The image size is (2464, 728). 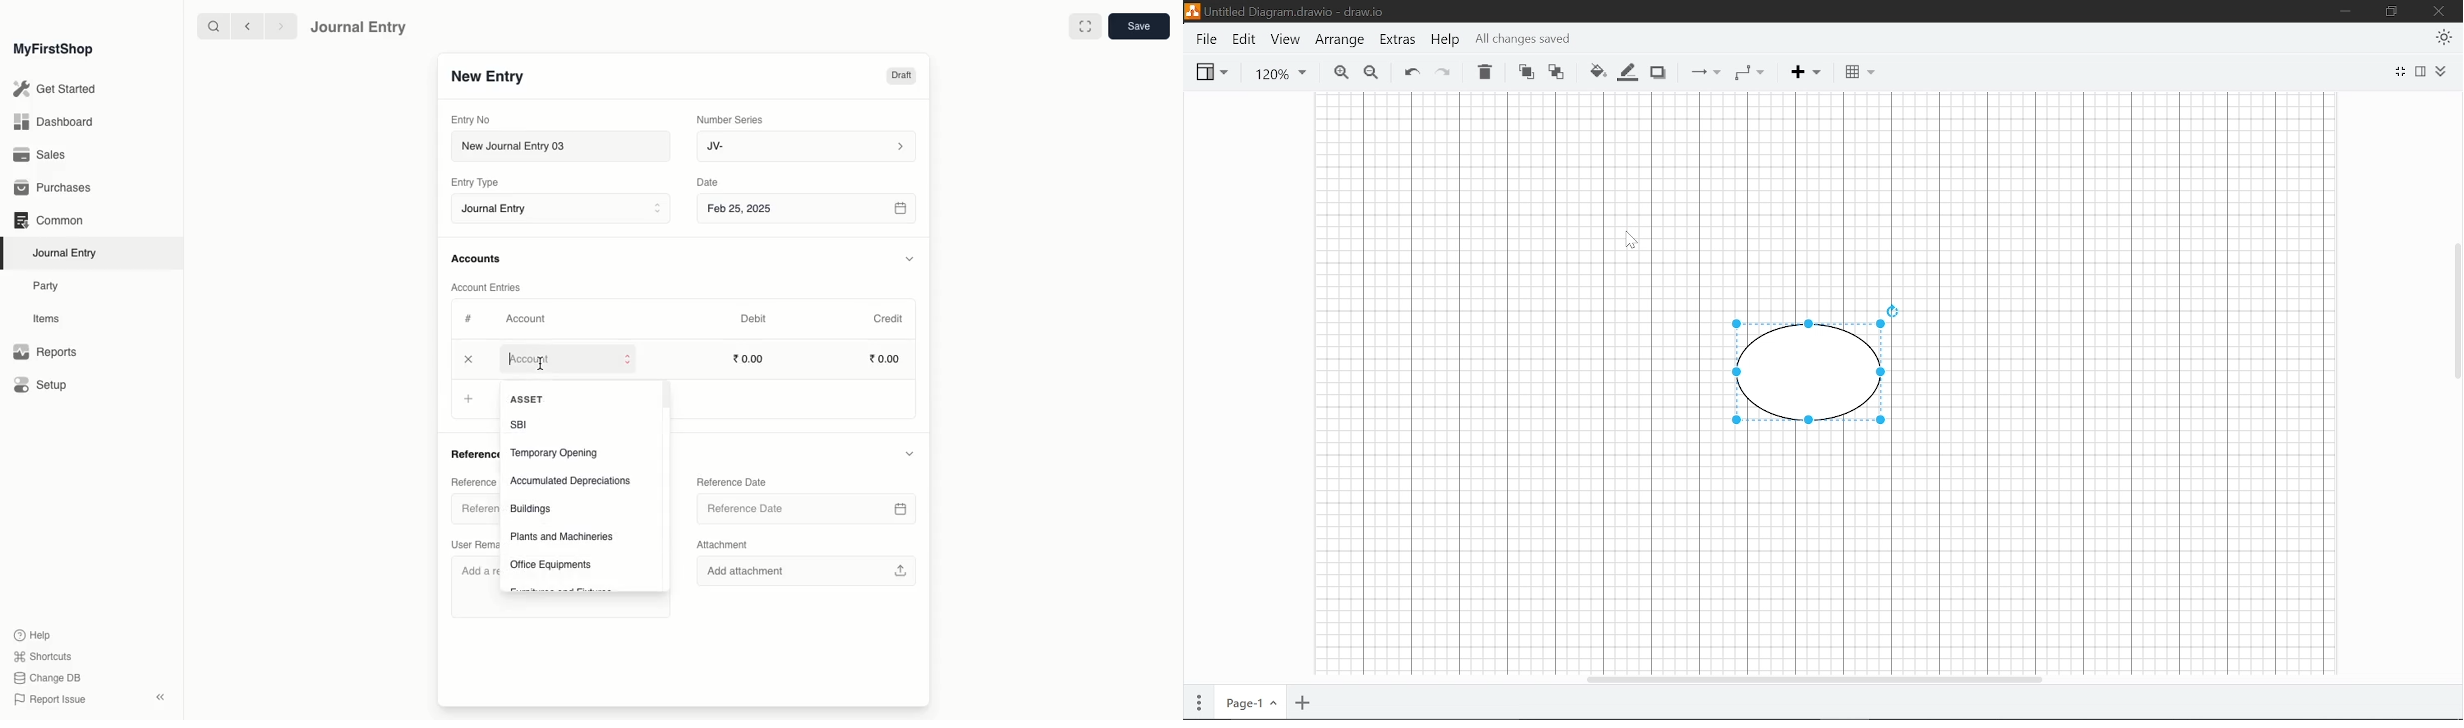 What do you see at coordinates (1250, 700) in the screenshot?
I see `Current page` at bounding box center [1250, 700].